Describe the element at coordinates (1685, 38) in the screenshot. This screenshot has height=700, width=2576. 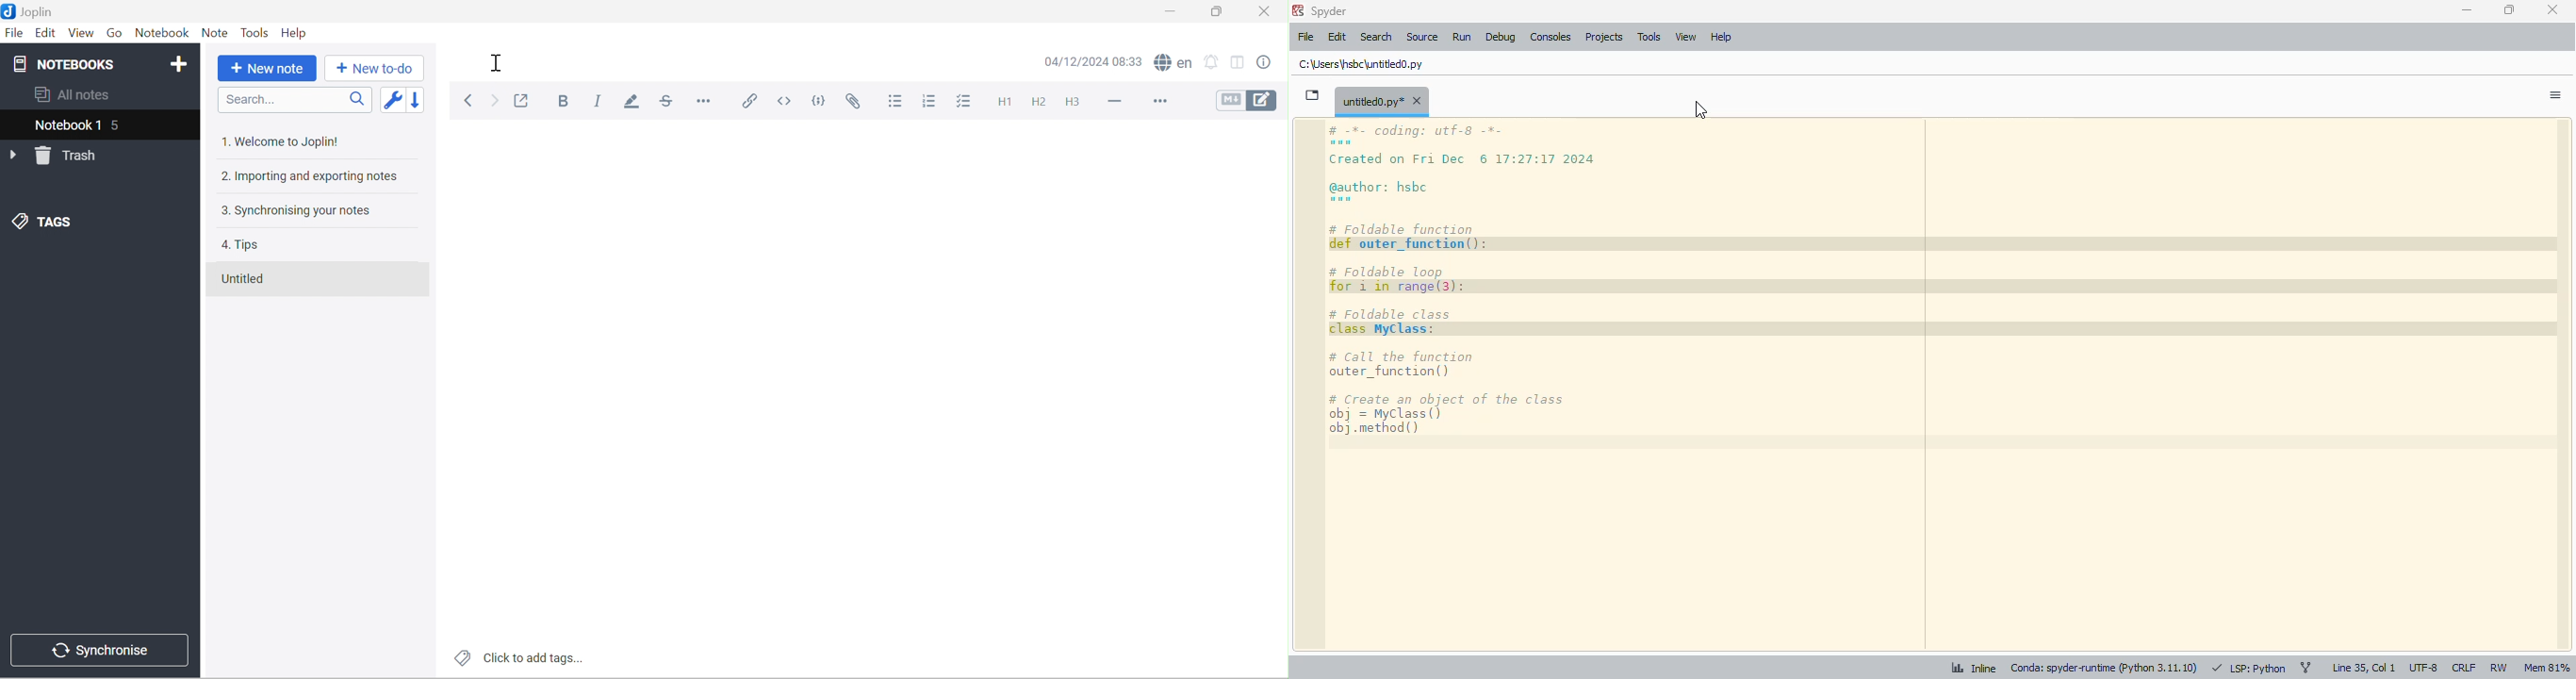
I see `view` at that location.